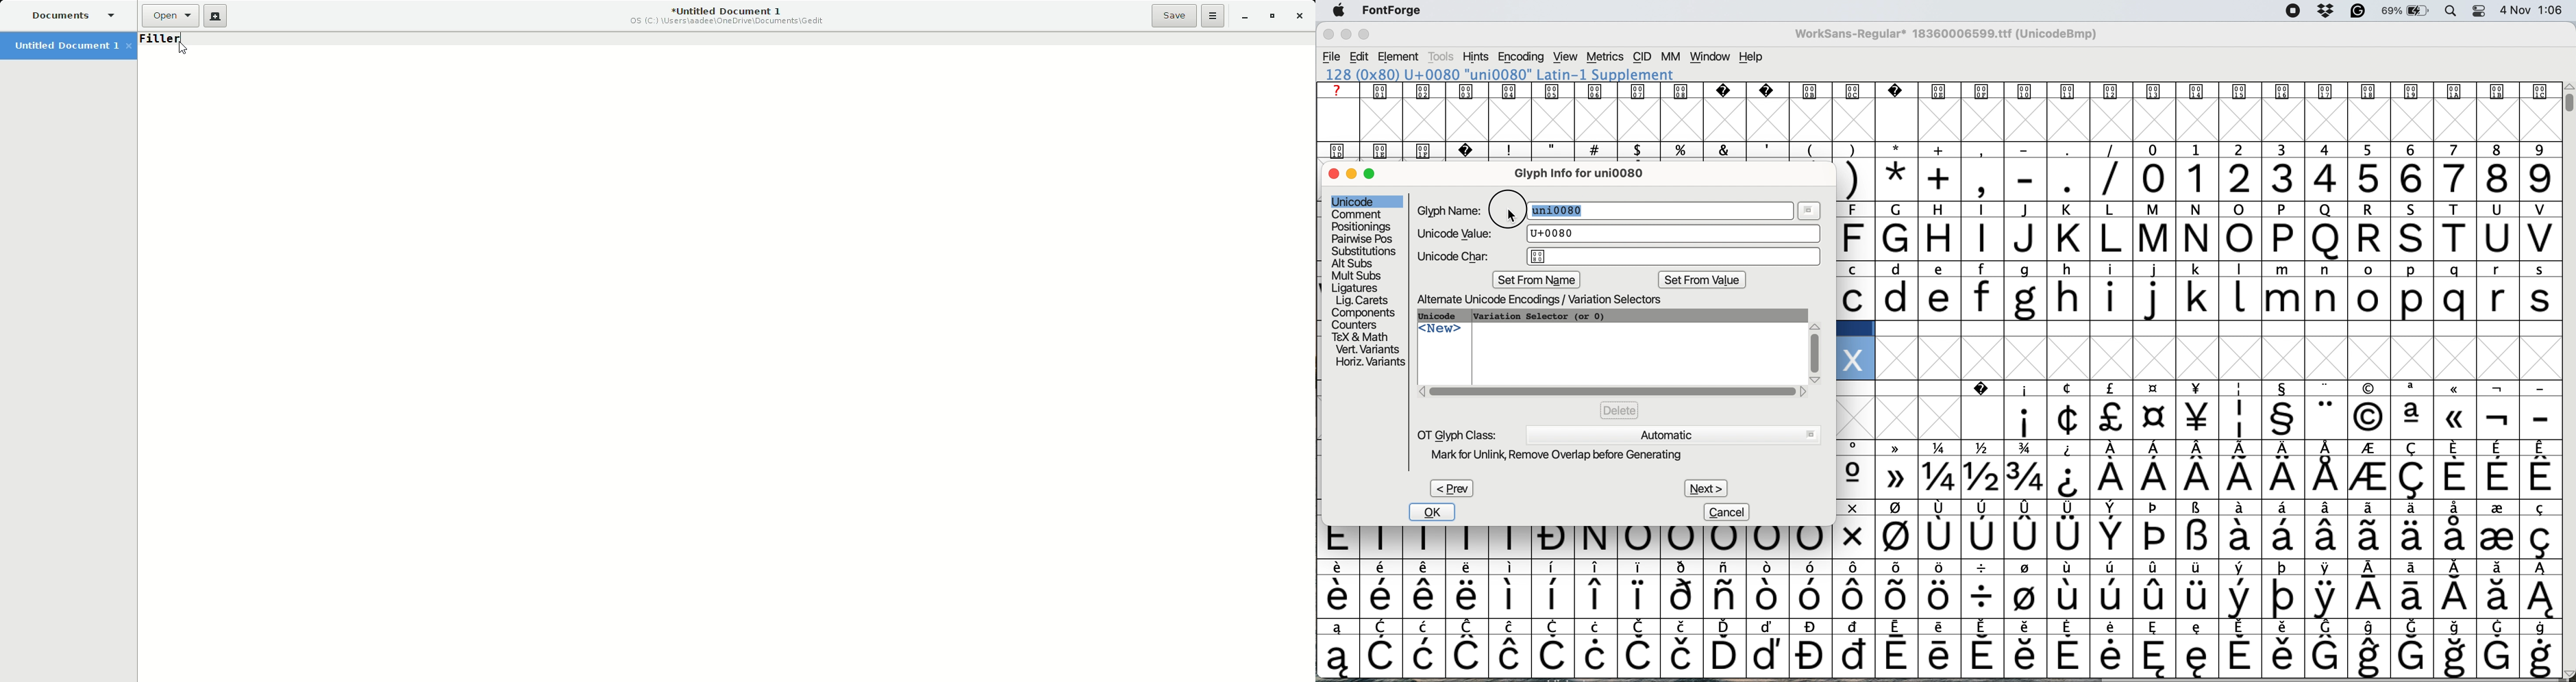 The height and width of the screenshot is (700, 2576). I want to click on view, so click(1564, 57).